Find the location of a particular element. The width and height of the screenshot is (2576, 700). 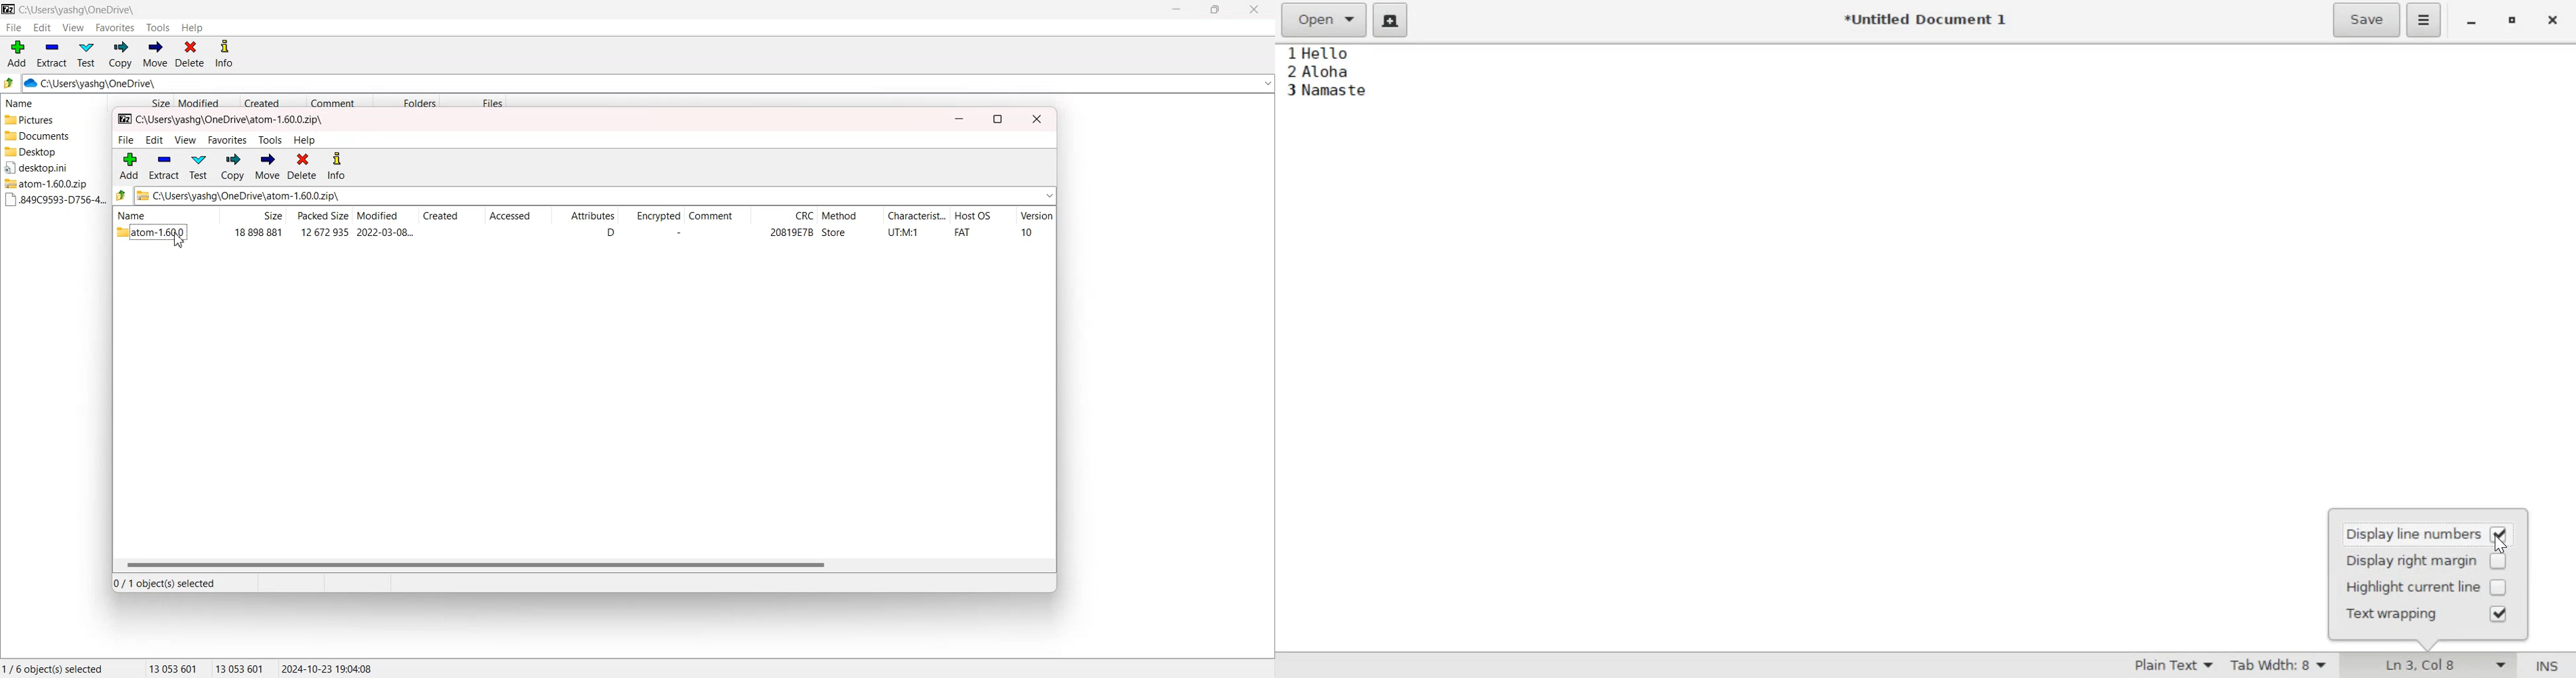

delete is located at coordinates (302, 166).